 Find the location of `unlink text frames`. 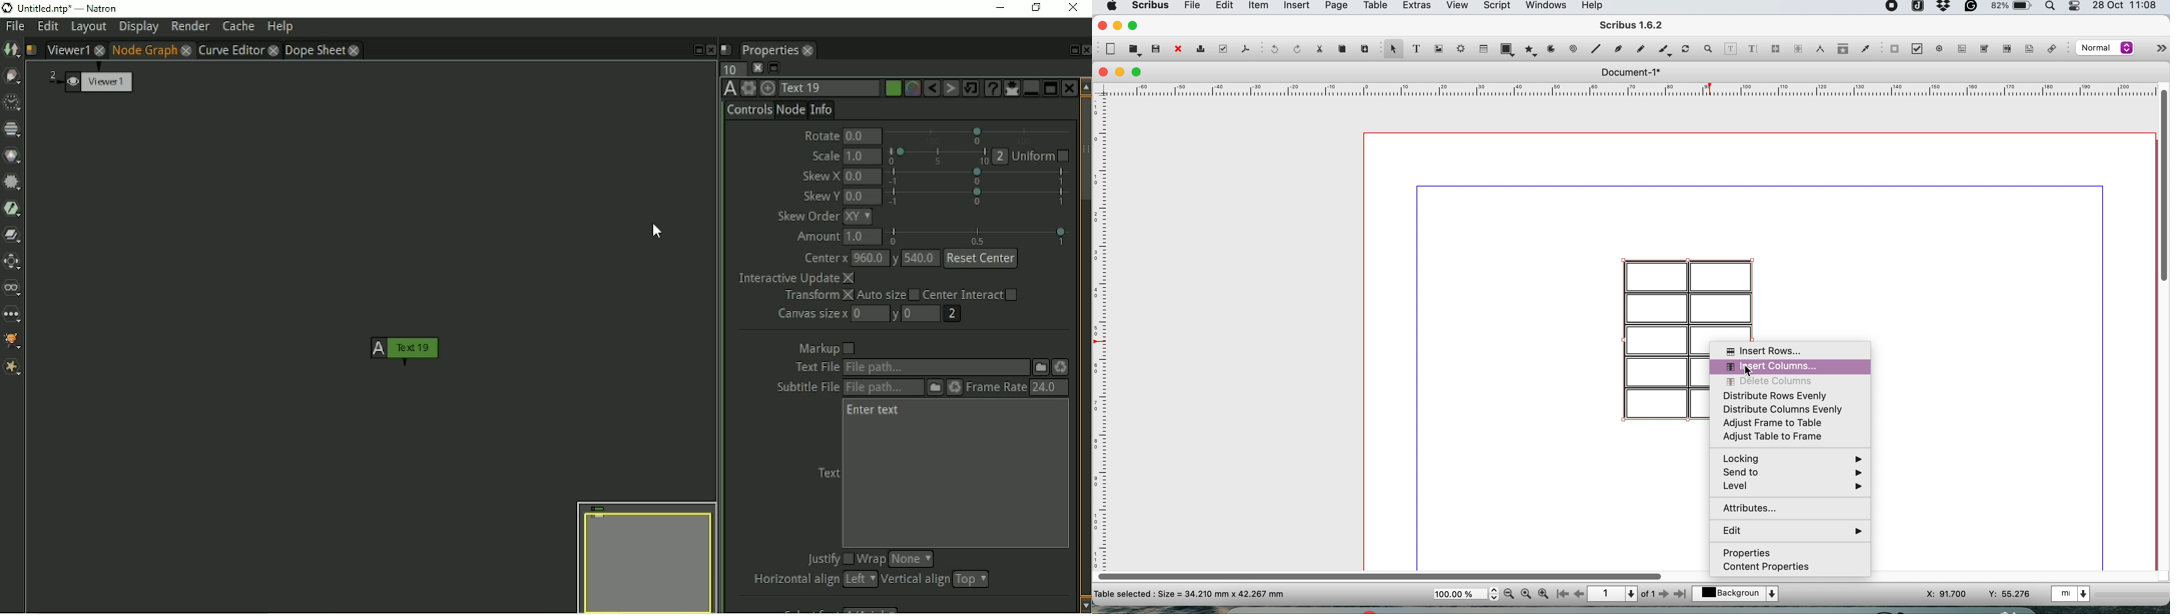

unlink text frames is located at coordinates (1797, 51).